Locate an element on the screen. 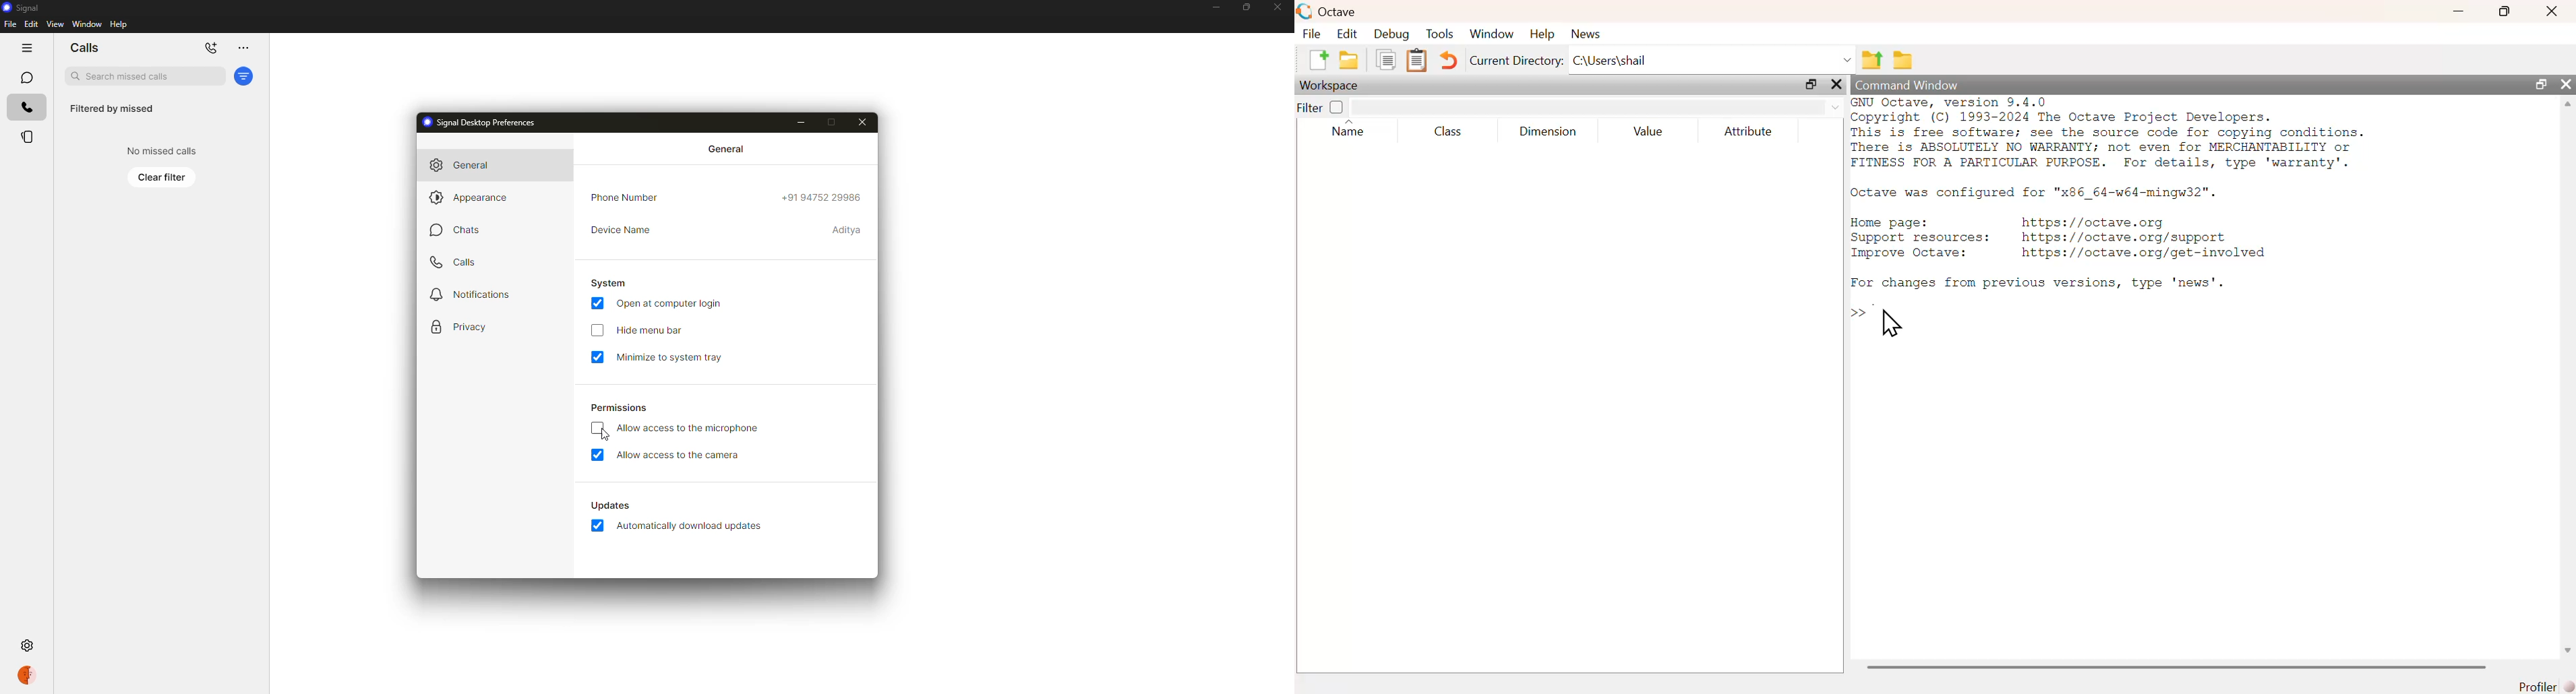  signal is located at coordinates (22, 7).